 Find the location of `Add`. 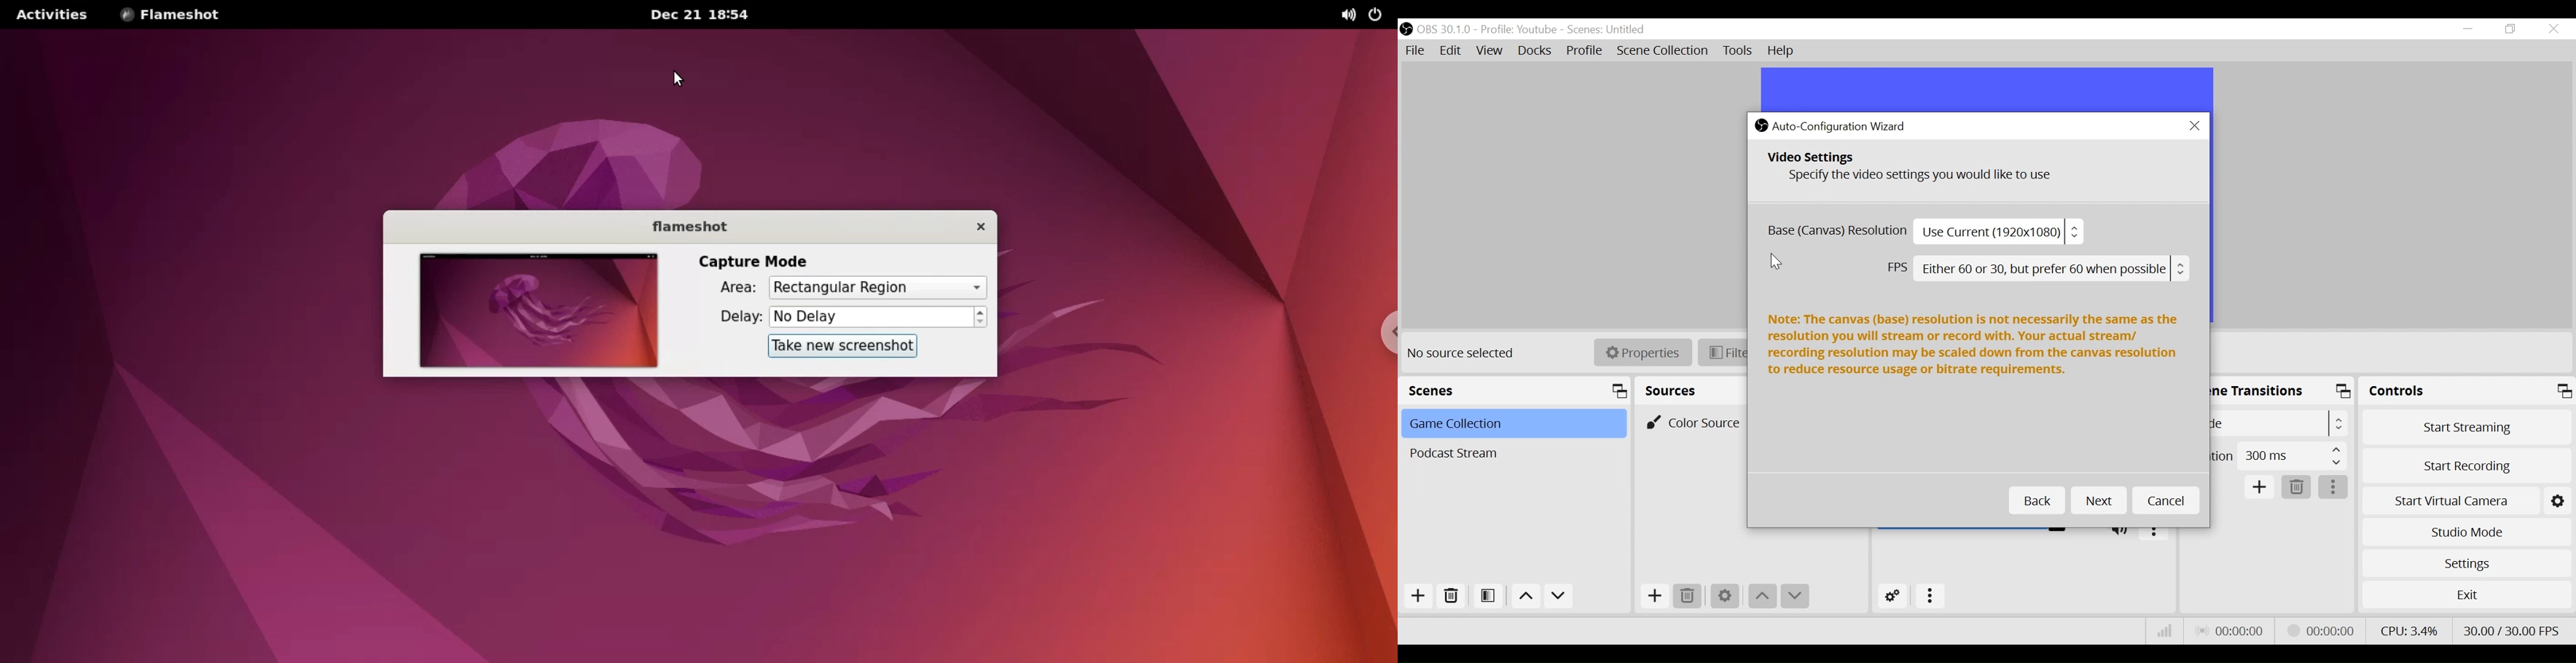

Add is located at coordinates (2260, 487).